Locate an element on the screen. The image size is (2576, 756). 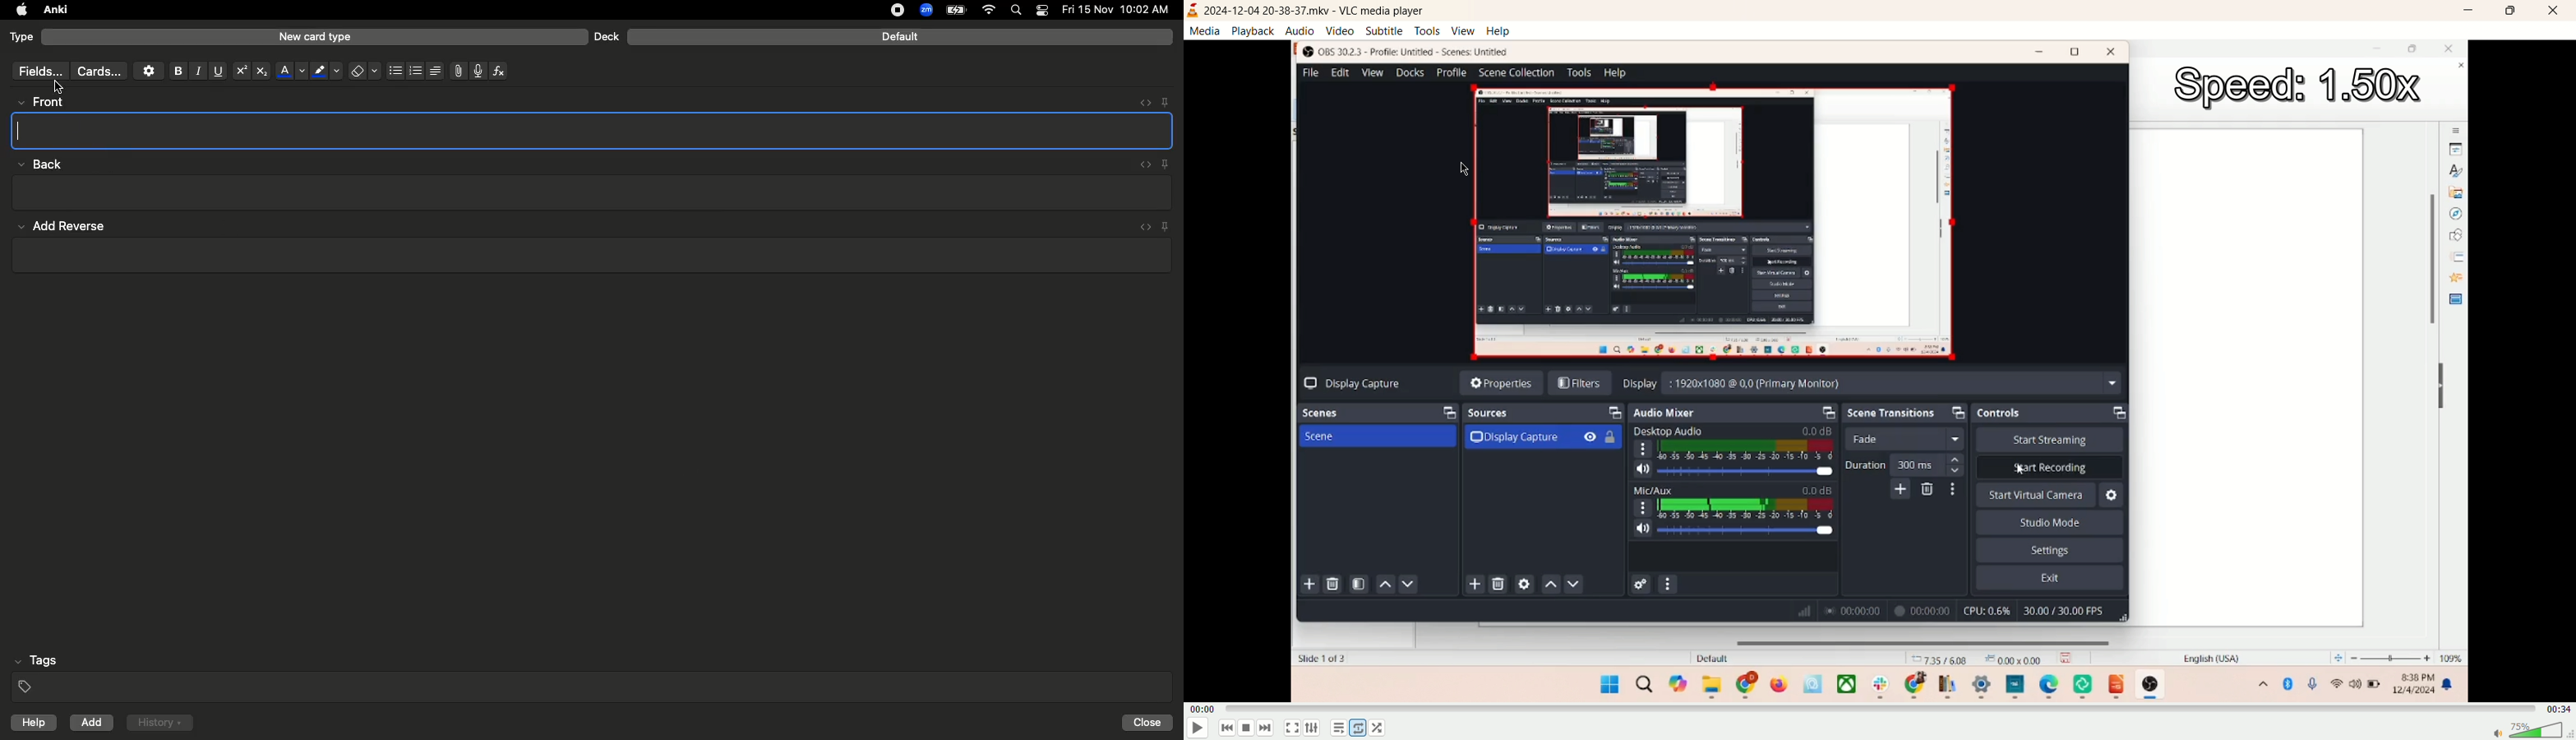
cursor is located at coordinates (60, 87).